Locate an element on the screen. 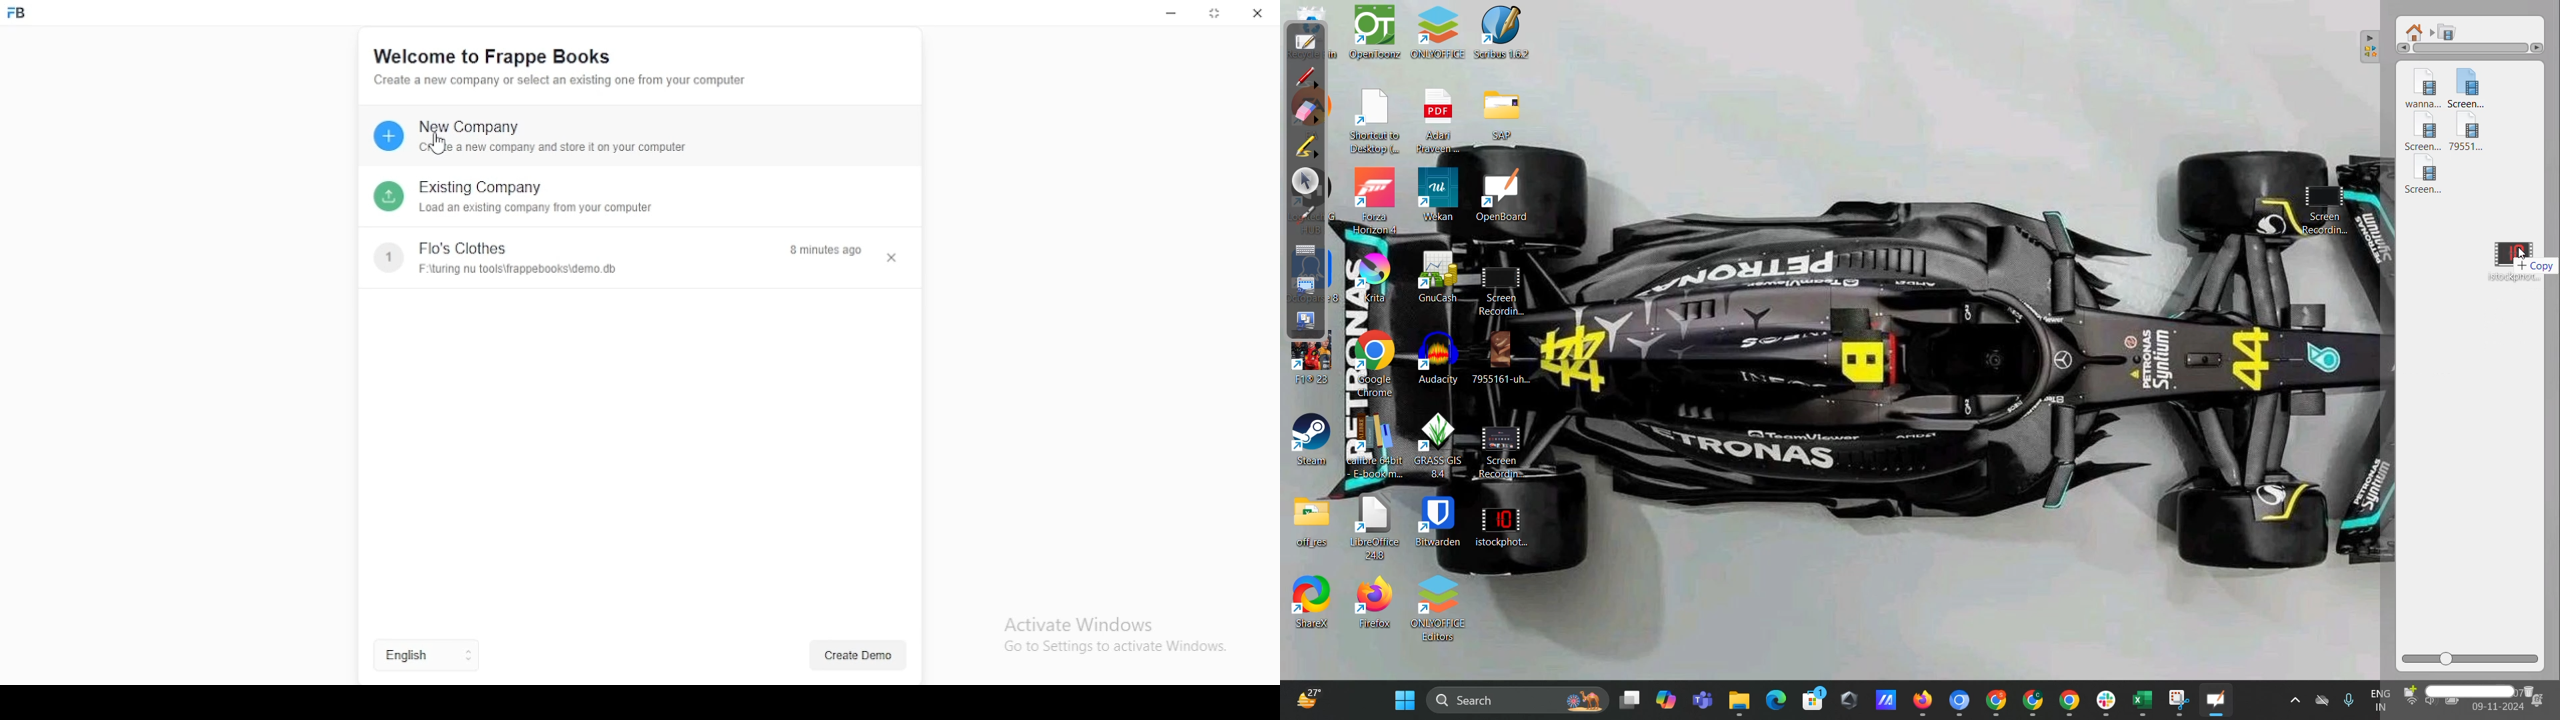 Image resolution: width=2576 pixels, height=728 pixels. delete is located at coordinates (2534, 690).